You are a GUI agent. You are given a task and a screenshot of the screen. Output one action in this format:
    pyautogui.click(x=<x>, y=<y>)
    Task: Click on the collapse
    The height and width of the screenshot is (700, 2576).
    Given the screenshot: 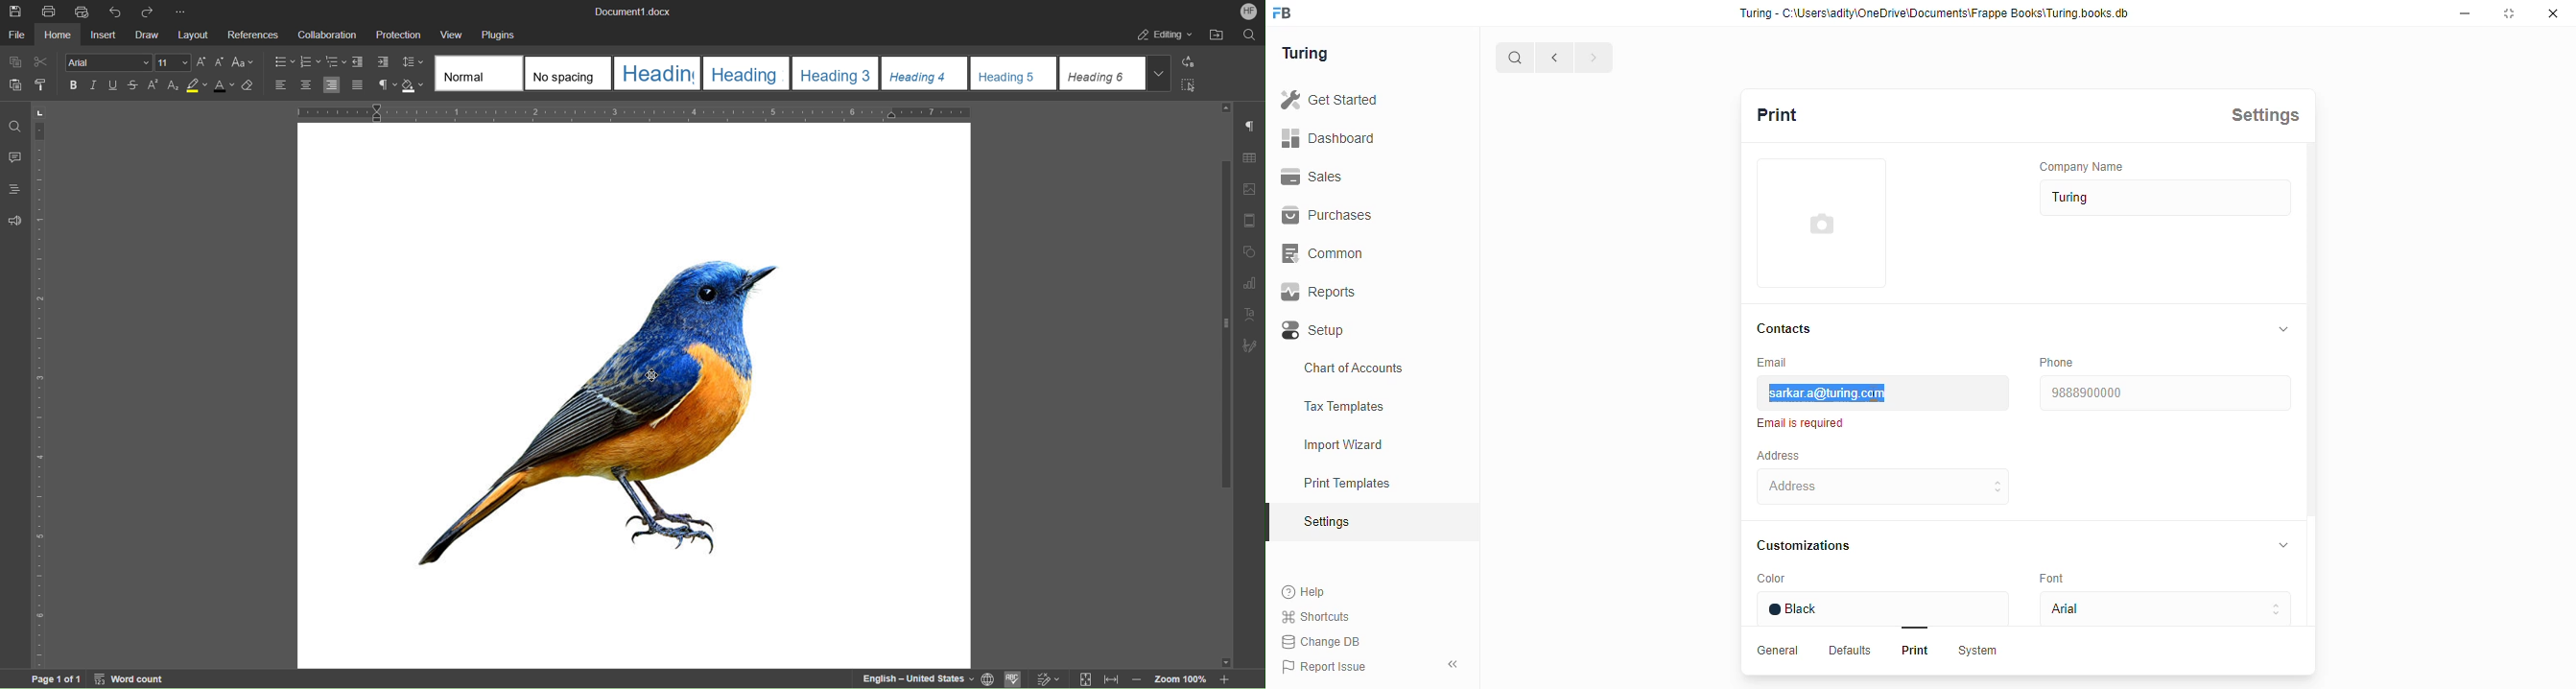 What is the action you would take?
    pyautogui.click(x=1454, y=661)
    